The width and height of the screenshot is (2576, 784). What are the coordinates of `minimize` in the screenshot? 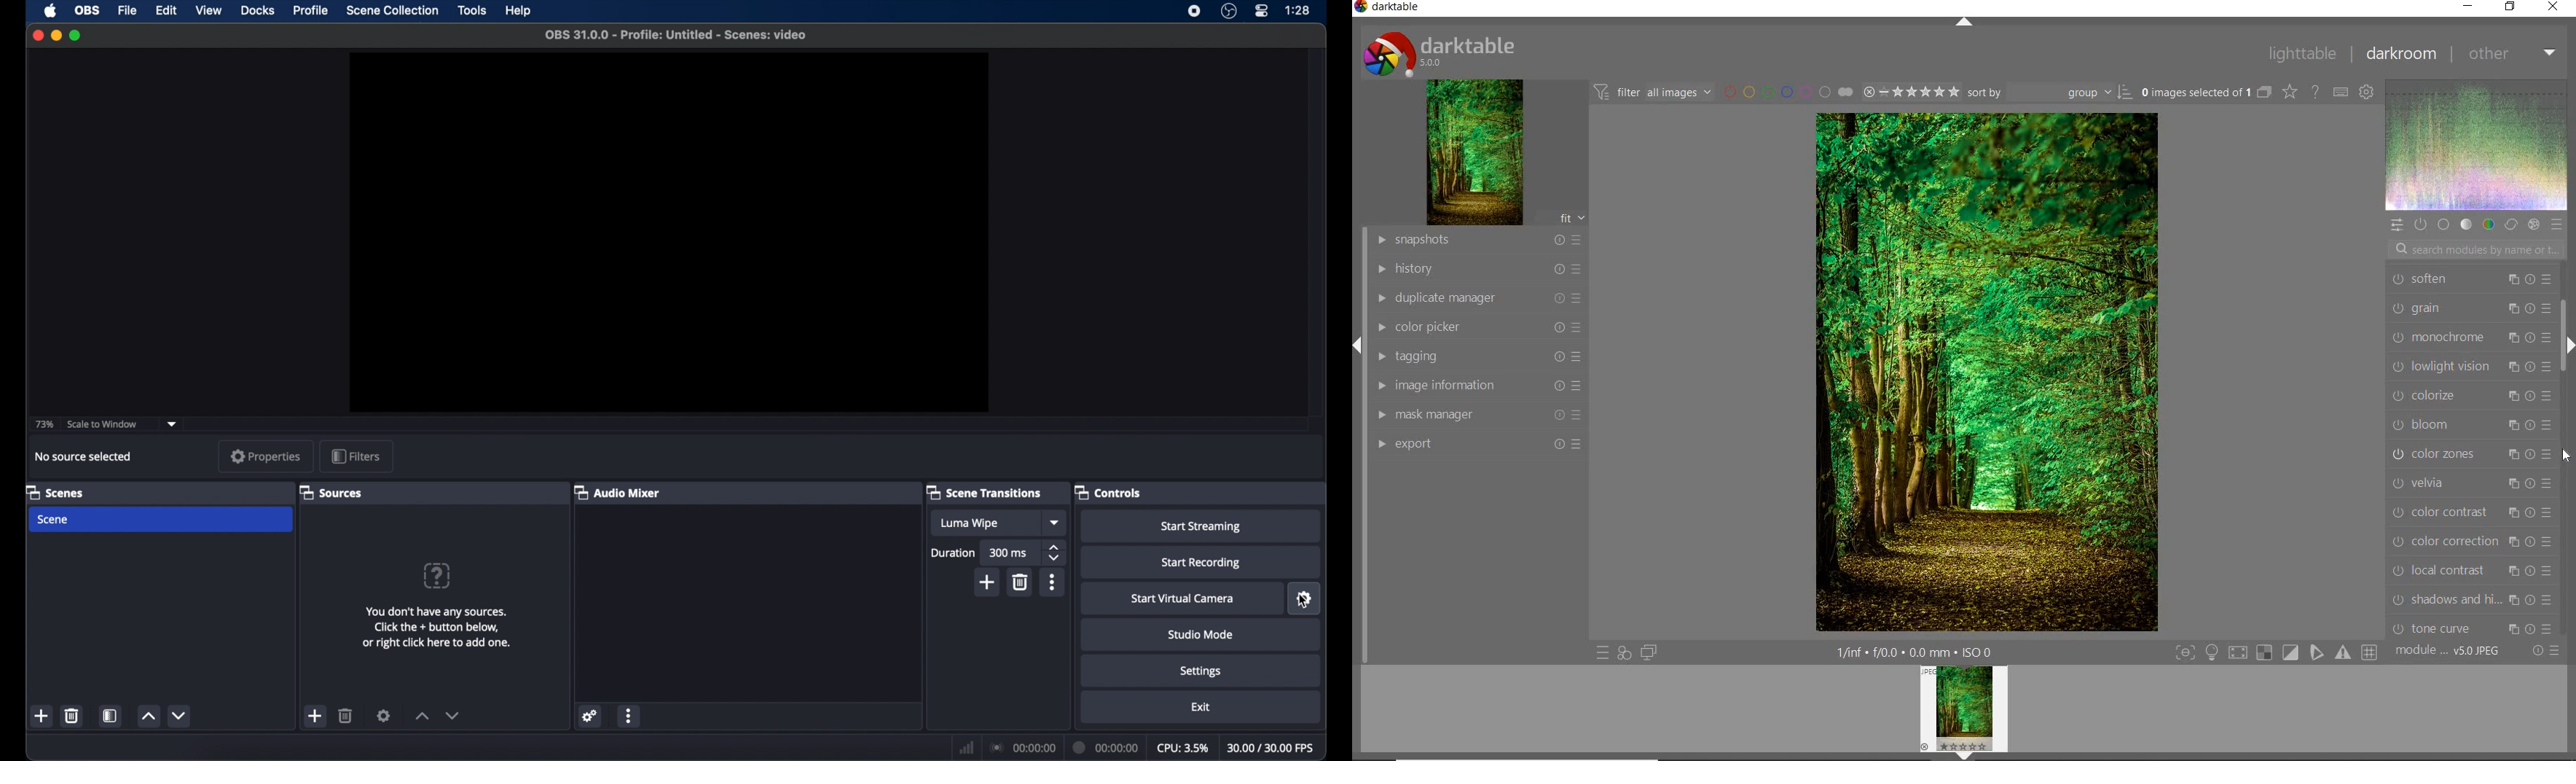 It's located at (56, 35).